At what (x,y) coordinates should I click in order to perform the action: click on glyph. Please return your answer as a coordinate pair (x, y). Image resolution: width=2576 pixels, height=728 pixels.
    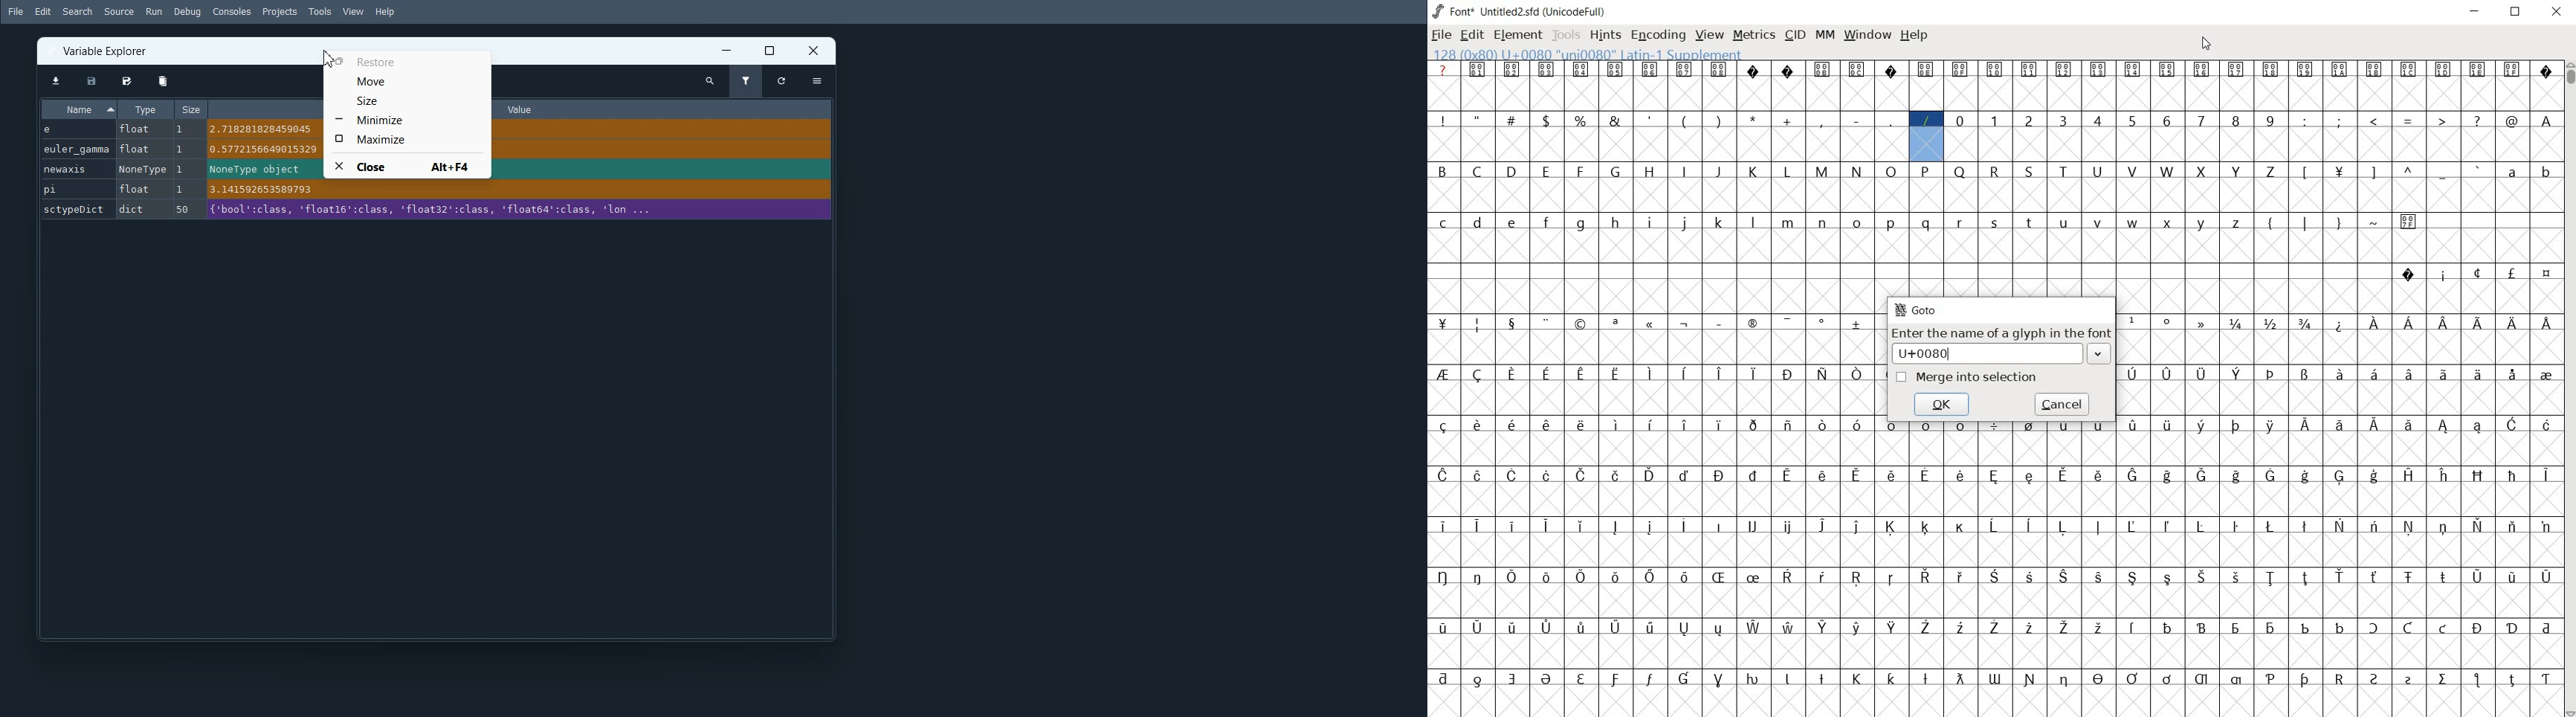
    Looking at the image, I should click on (2029, 477).